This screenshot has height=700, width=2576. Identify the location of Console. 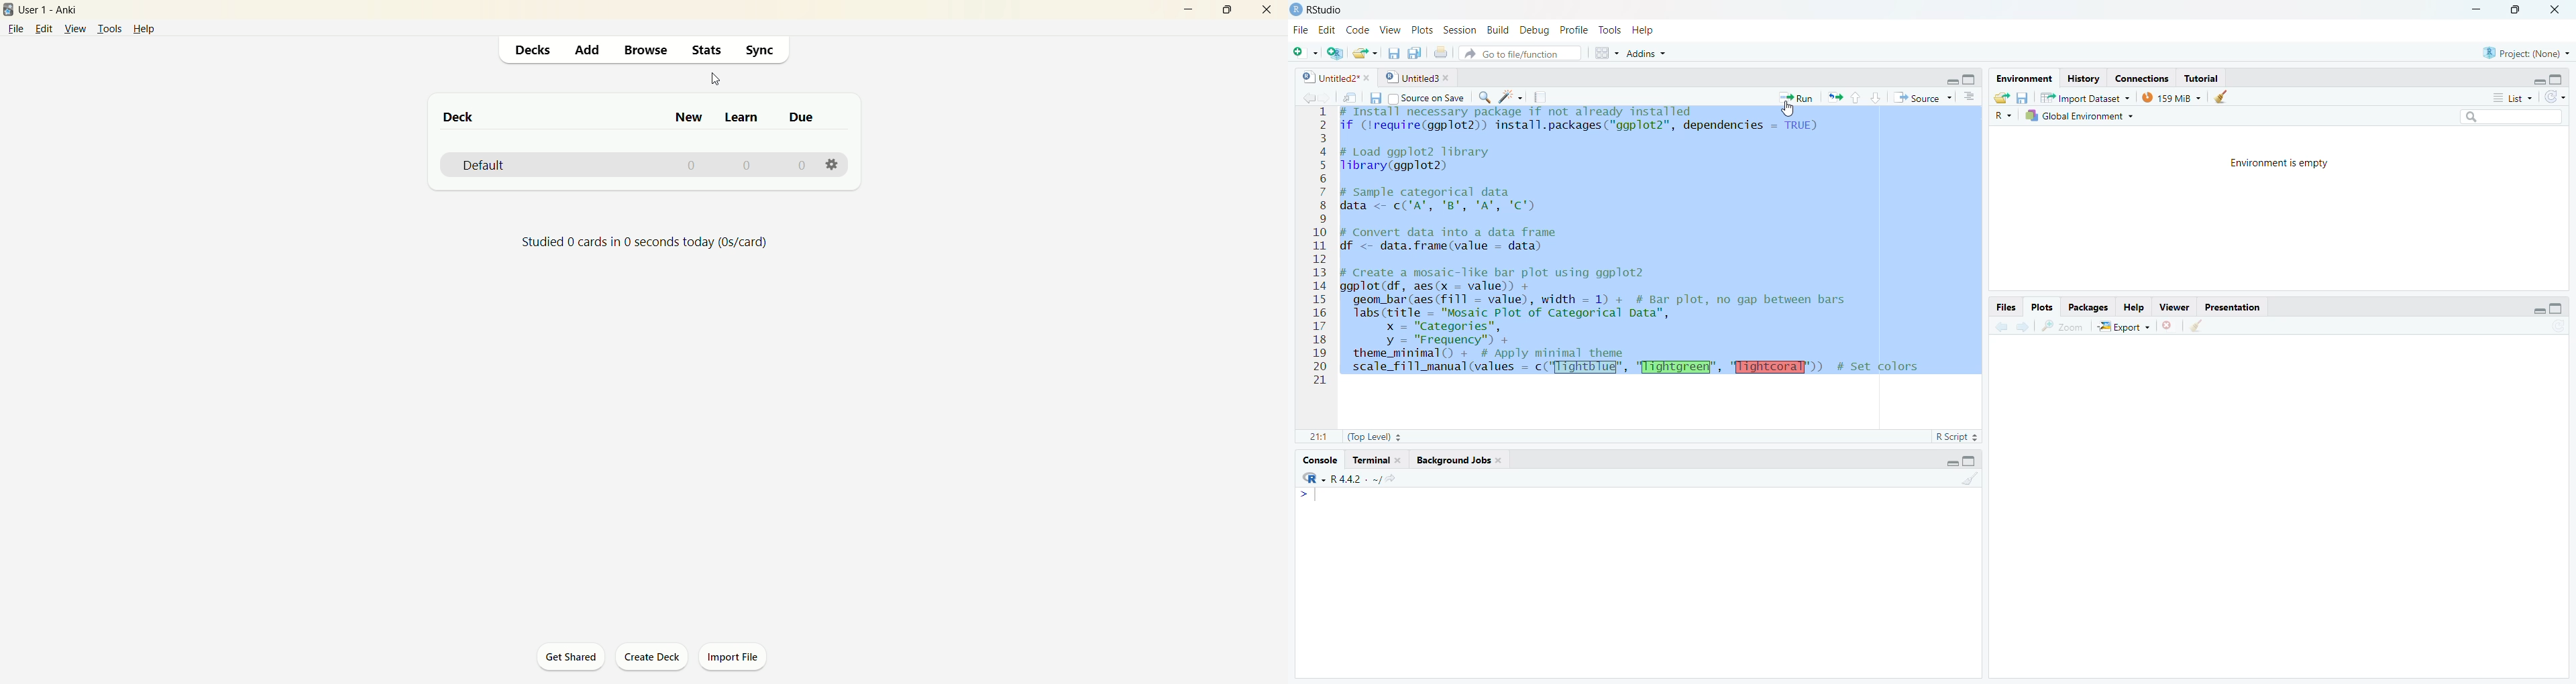
(1320, 459).